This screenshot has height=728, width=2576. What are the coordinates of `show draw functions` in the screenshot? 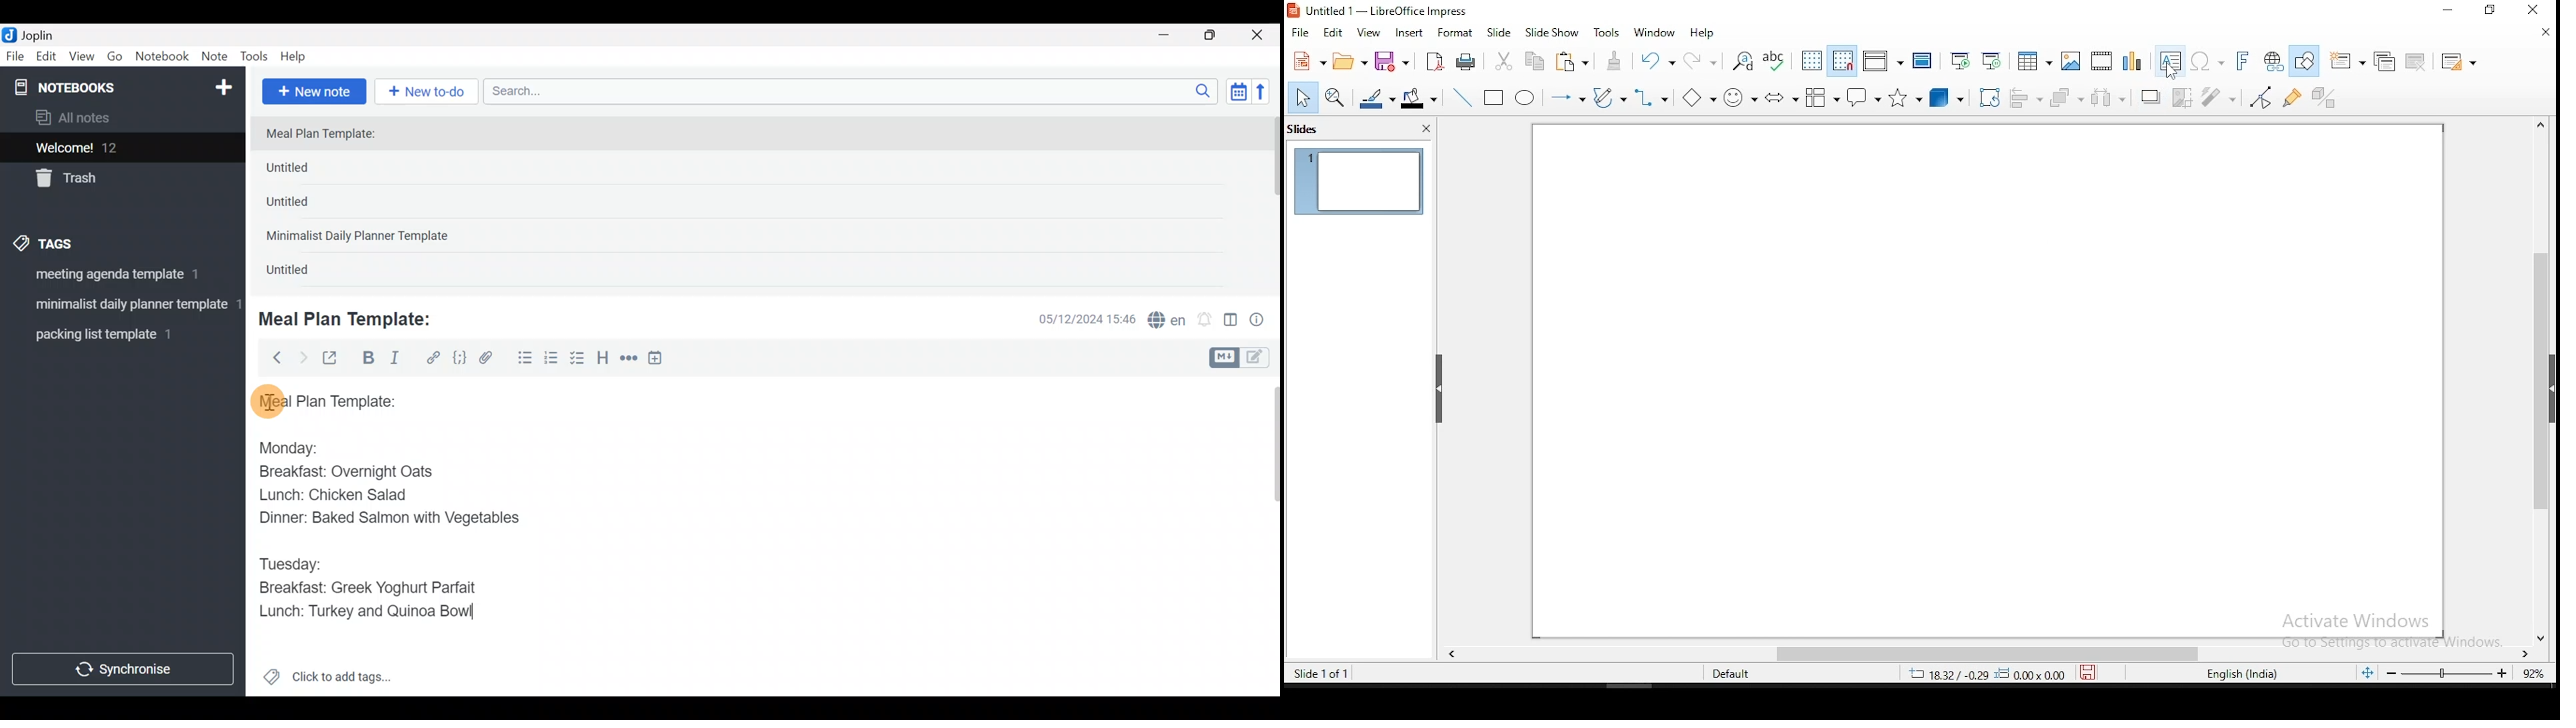 It's located at (2304, 62).